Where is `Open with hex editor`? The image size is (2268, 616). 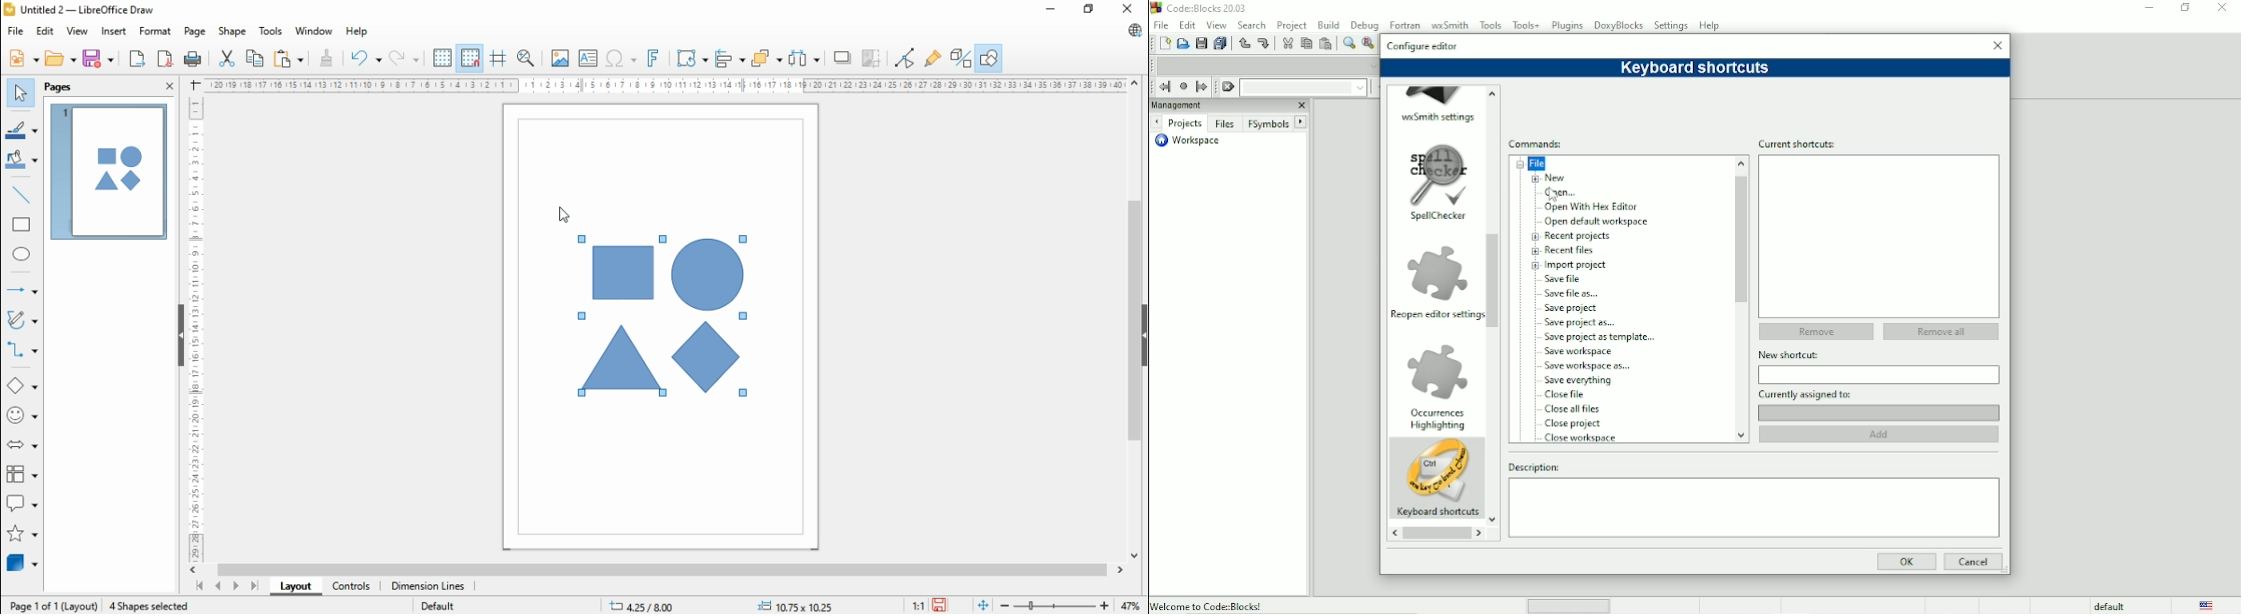 Open with hex editor is located at coordinates (1593, 208).